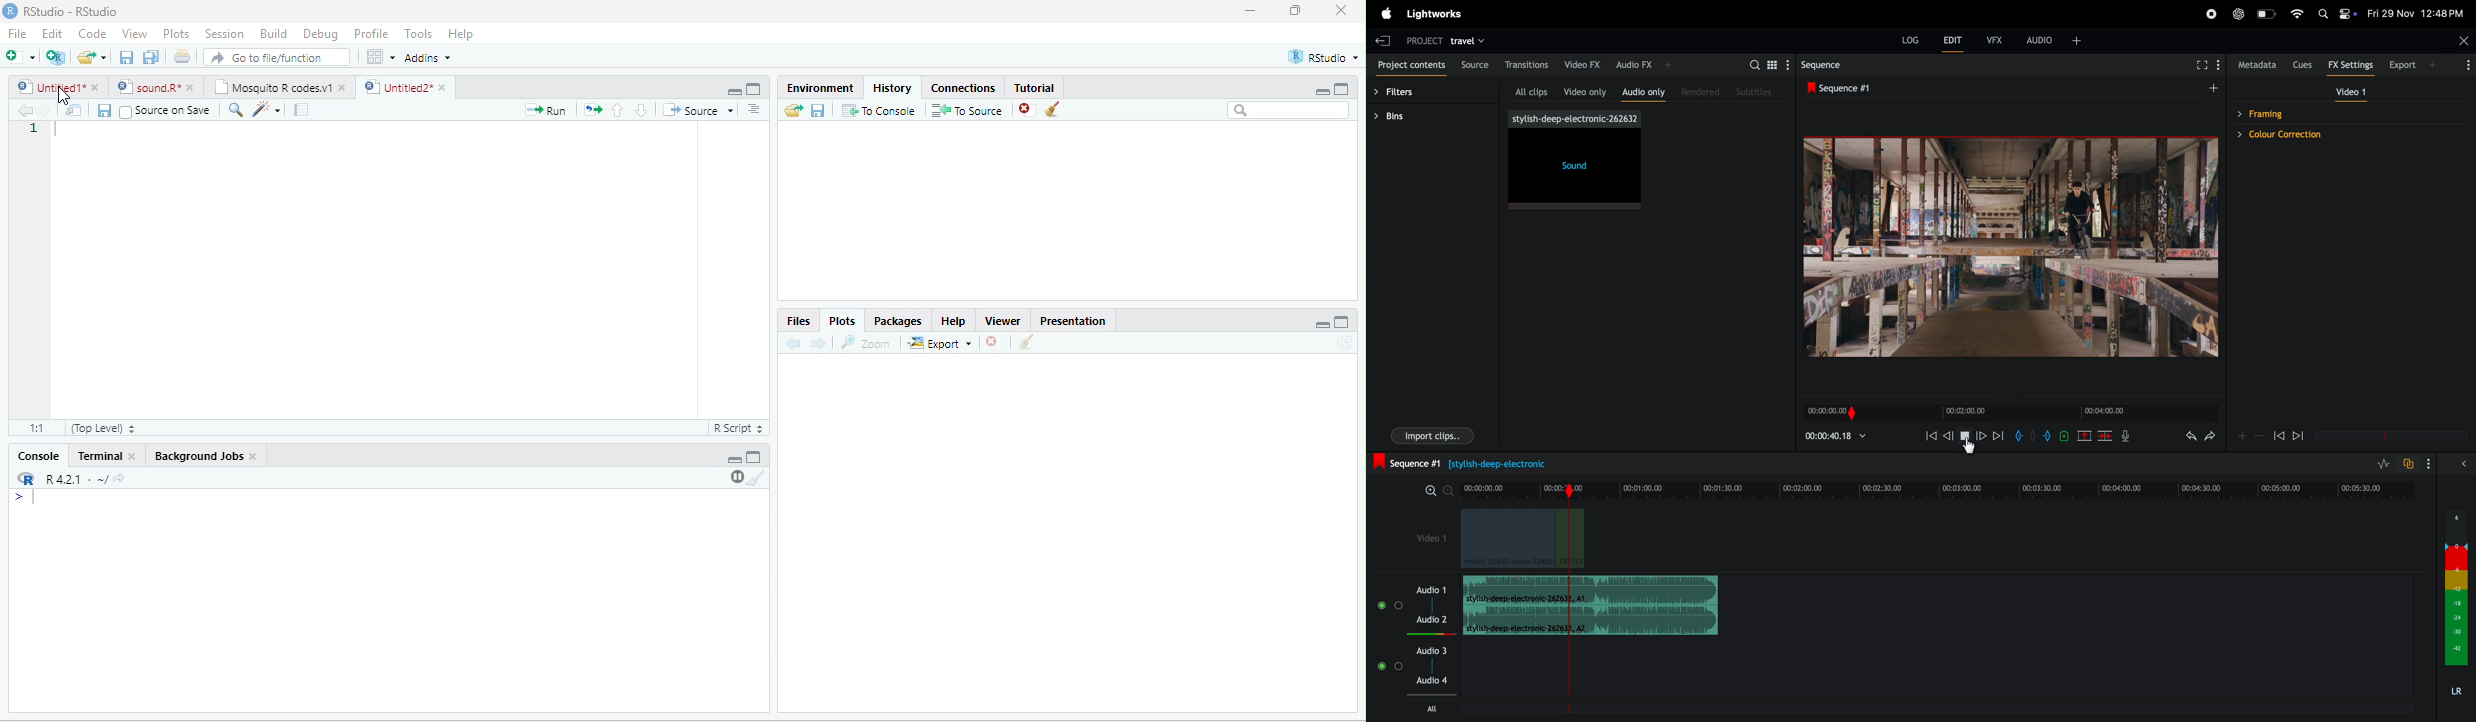 This screenshot has height=728, width=2492. What do you see at coordinates (817, 111) in the screenshot?
I see `save` at bounding box center [817, 111].